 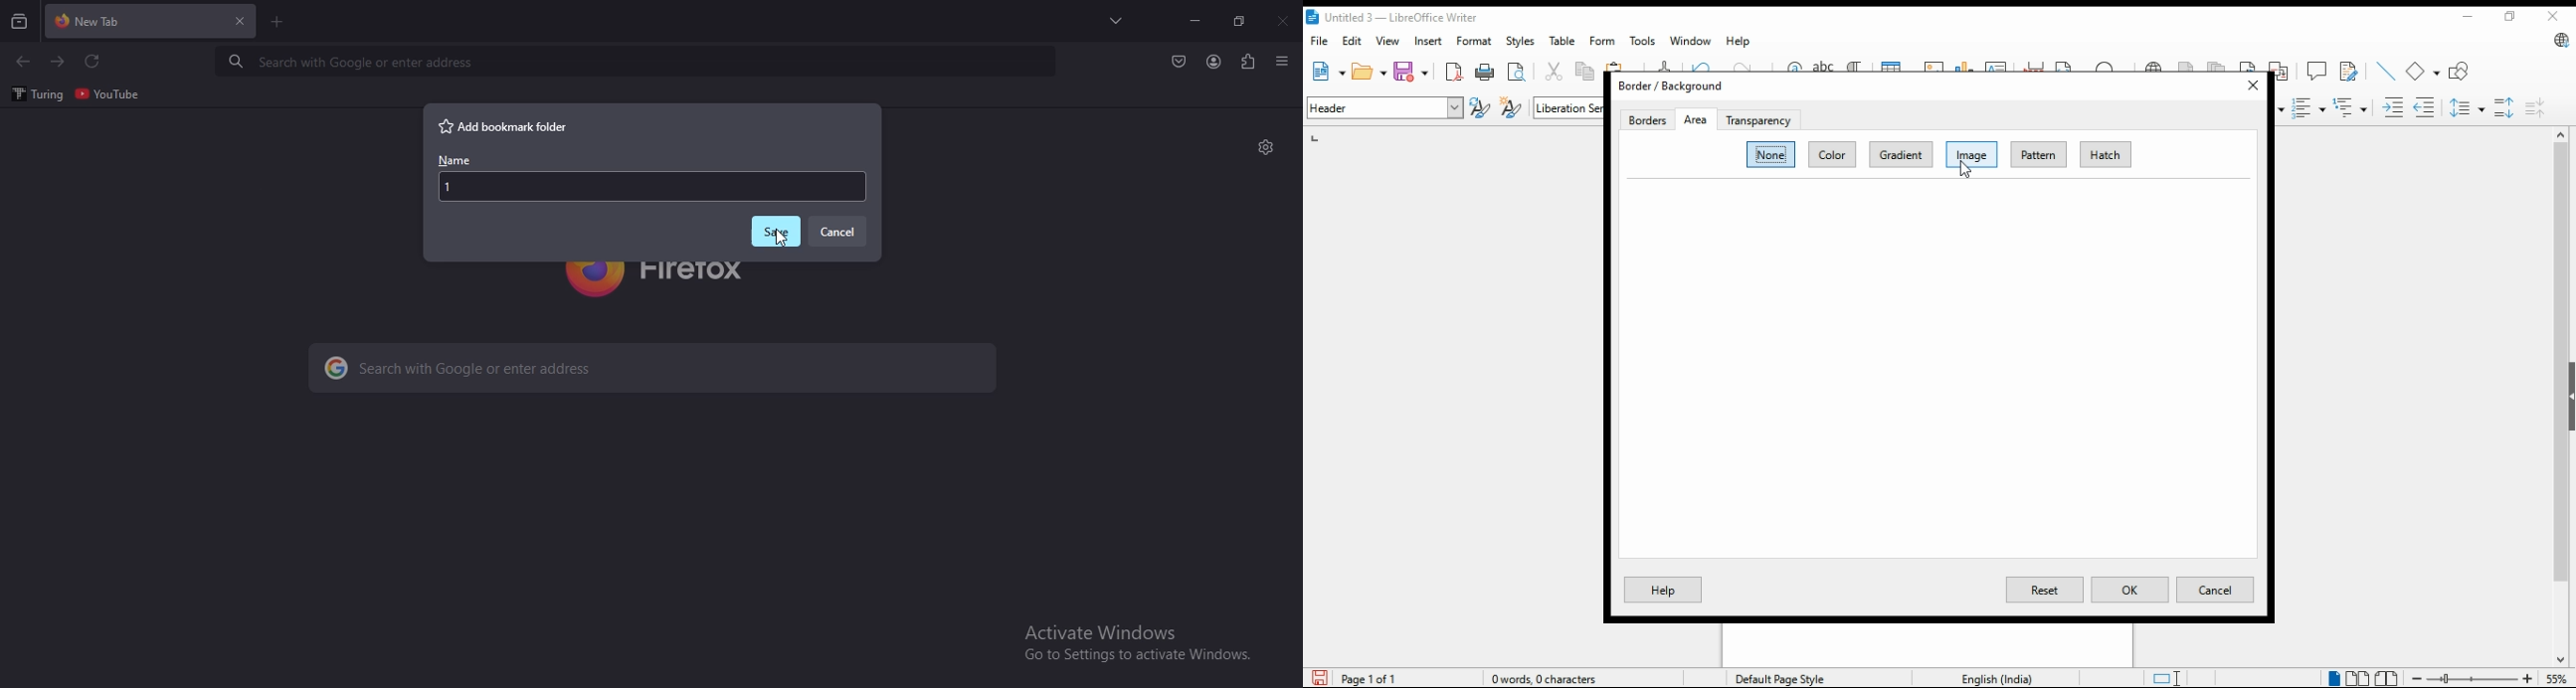 I want to click on decrease indent, so click(x=2426, y=106).